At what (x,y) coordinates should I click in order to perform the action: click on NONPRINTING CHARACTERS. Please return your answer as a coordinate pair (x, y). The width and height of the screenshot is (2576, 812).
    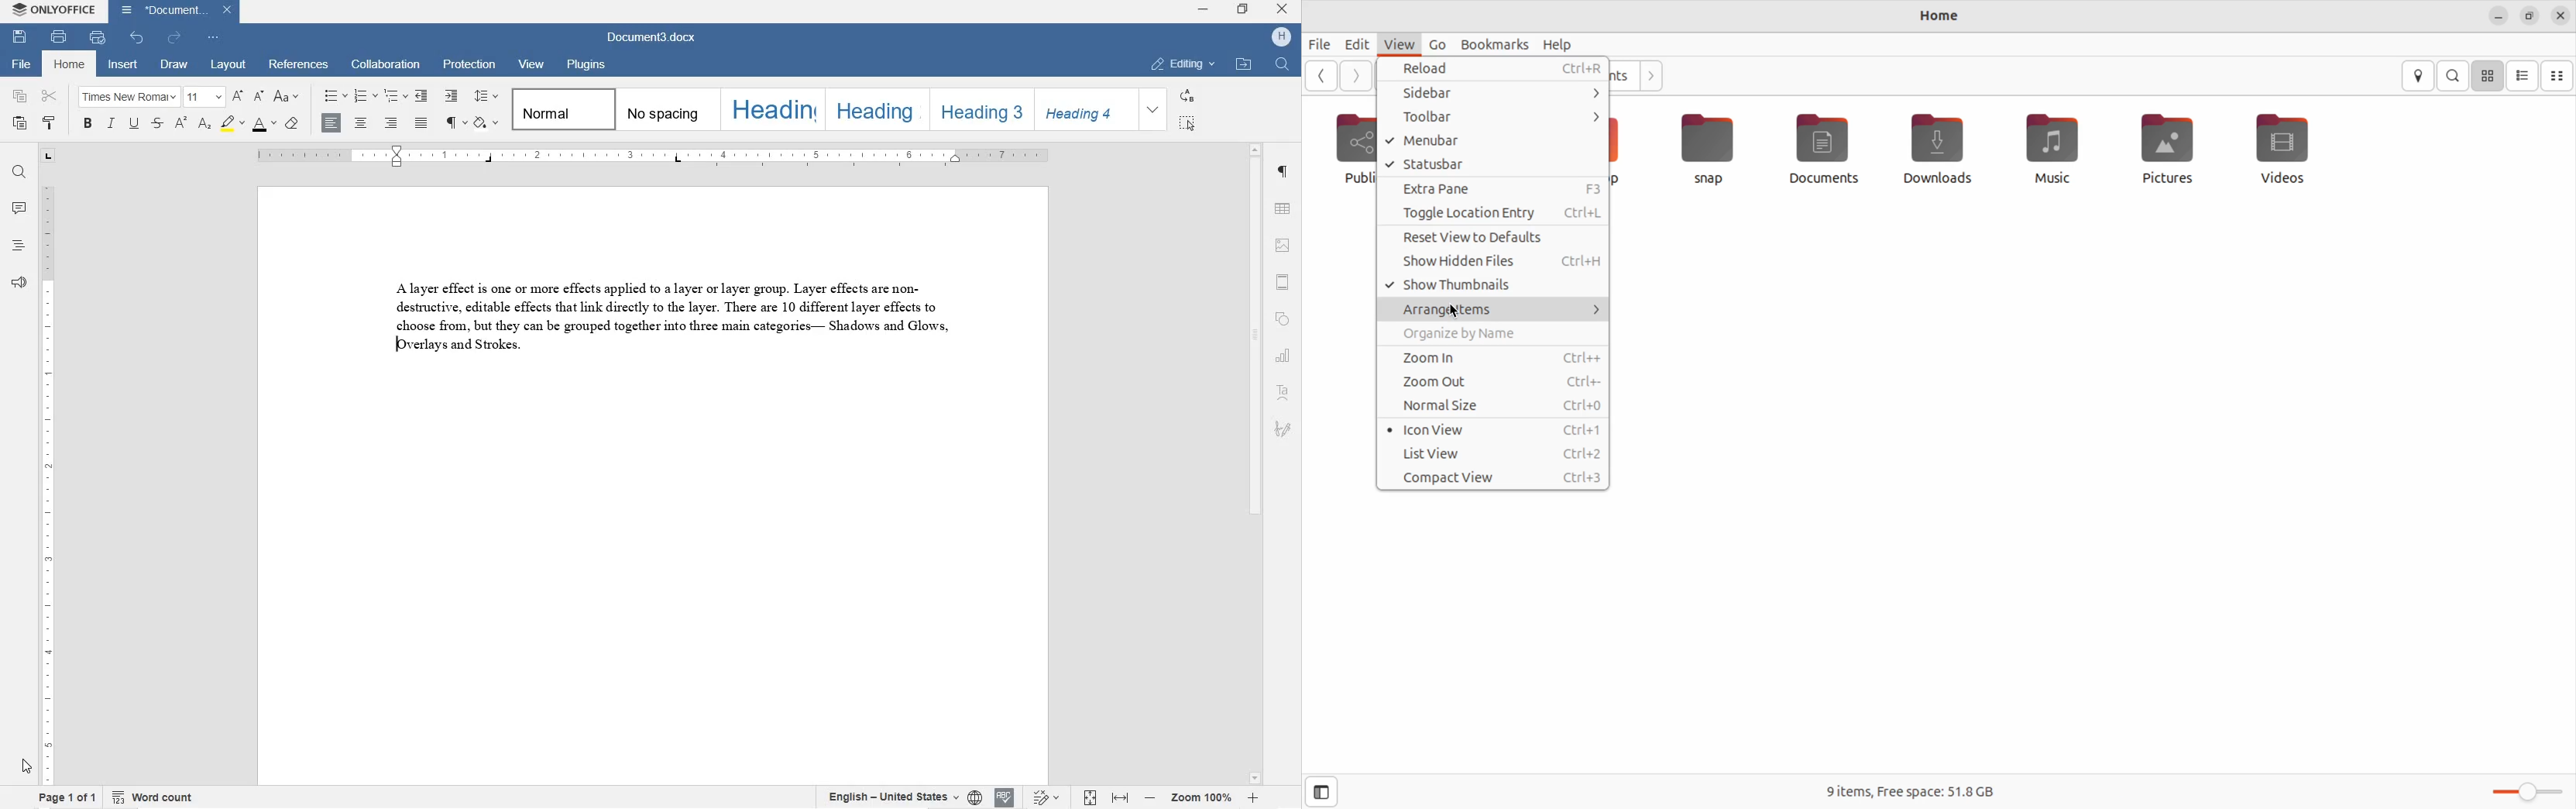
    Looking at the image, I should click on (456, 123).